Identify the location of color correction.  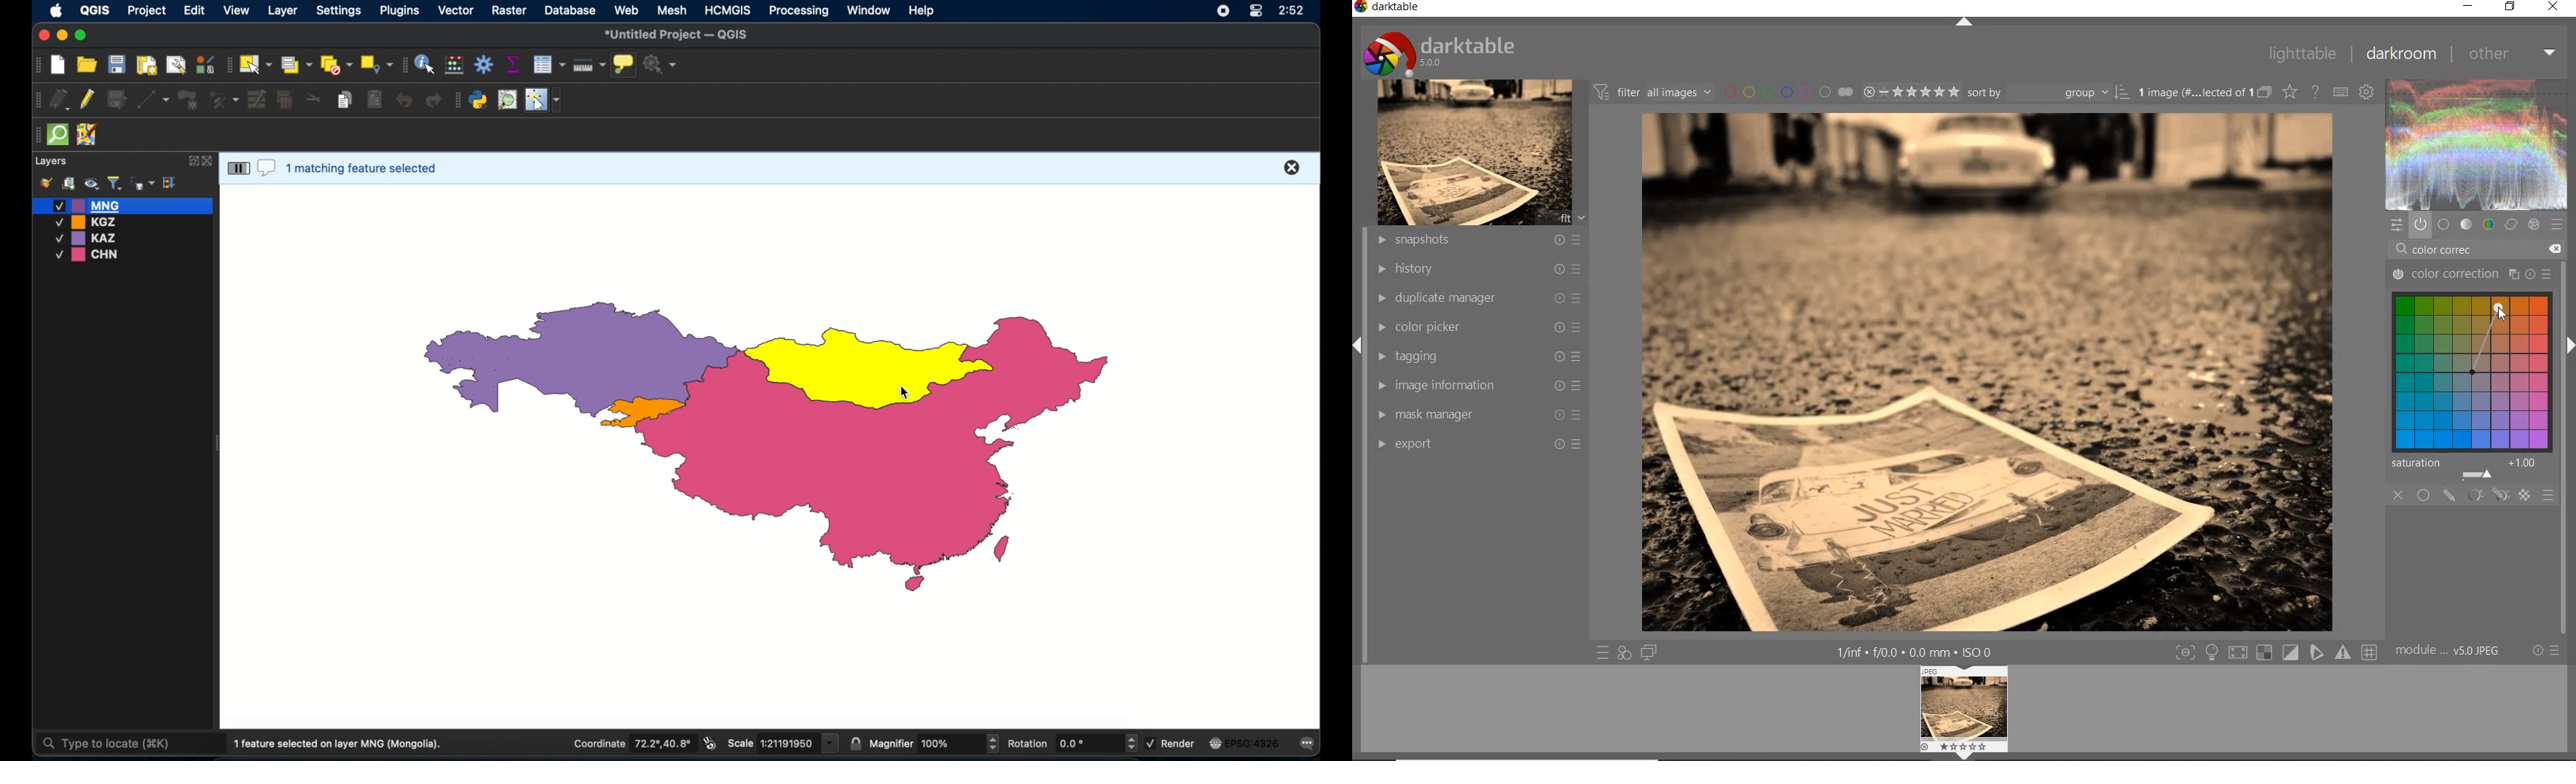
(2472, 276).